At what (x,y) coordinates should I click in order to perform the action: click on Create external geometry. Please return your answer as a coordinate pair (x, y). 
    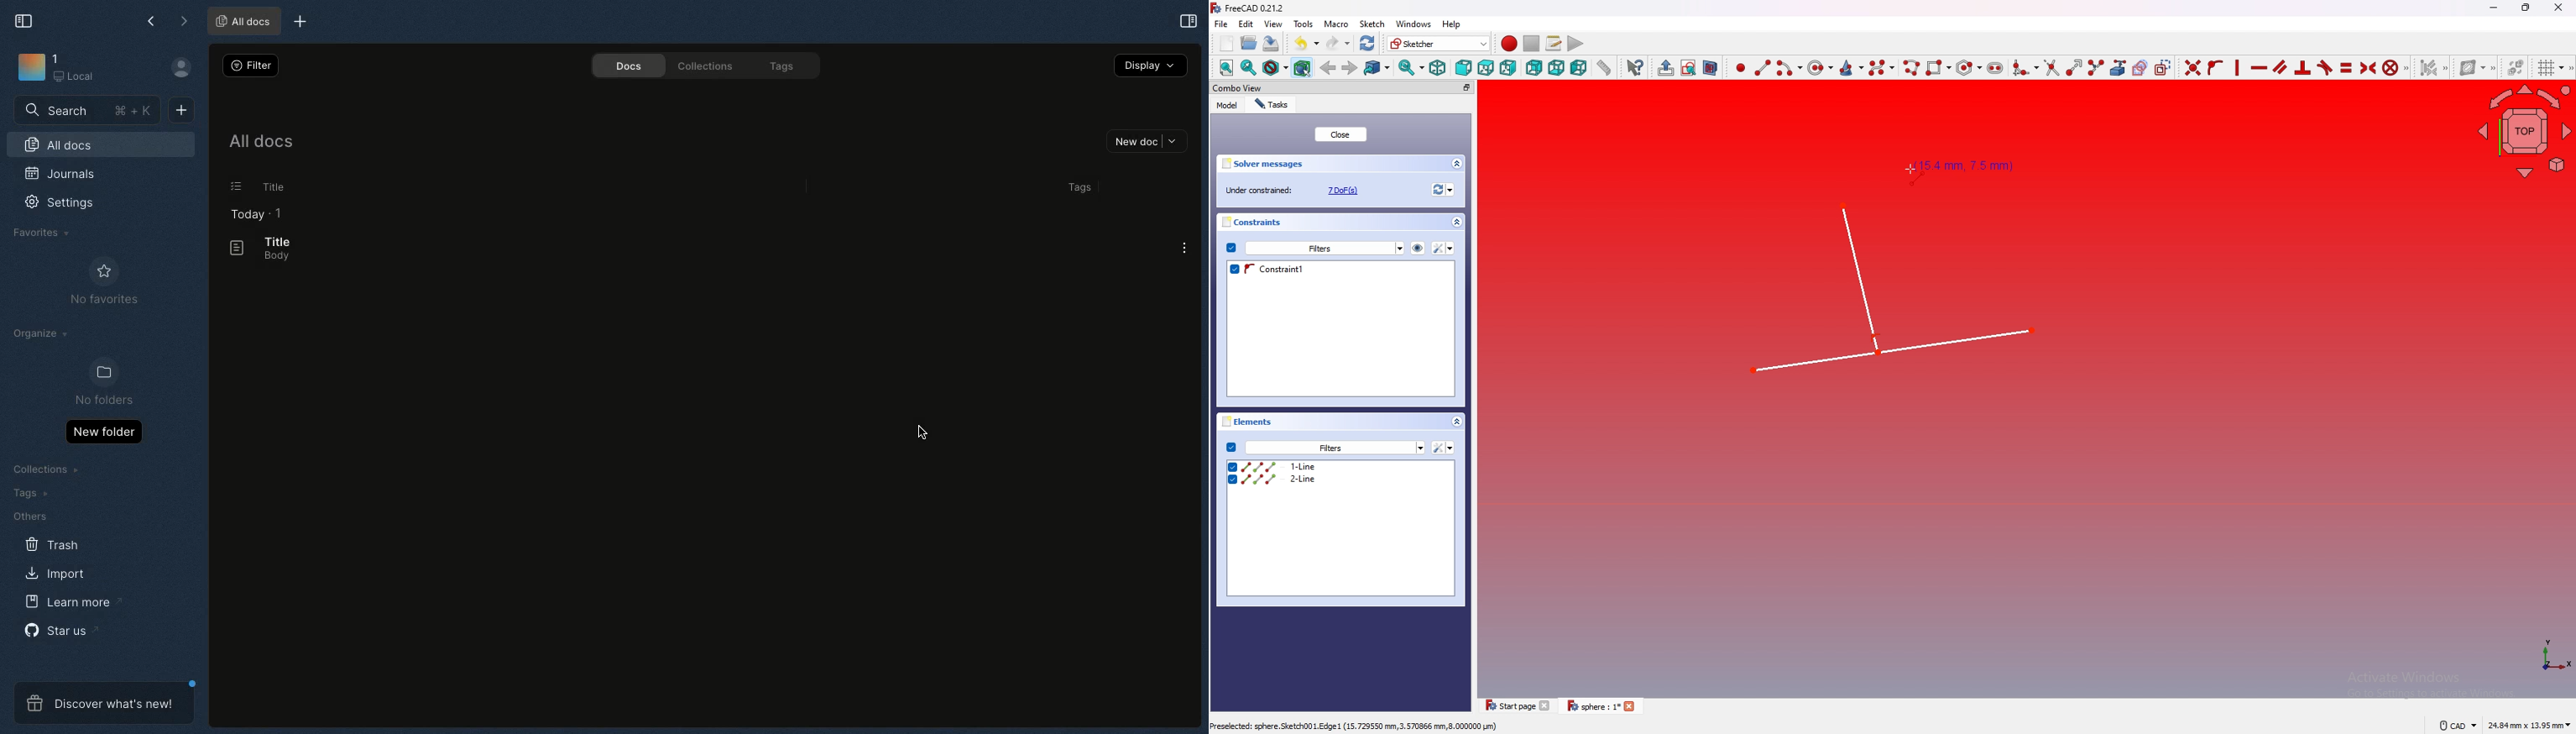
    Looking at the image, I should click on (2117, 68).